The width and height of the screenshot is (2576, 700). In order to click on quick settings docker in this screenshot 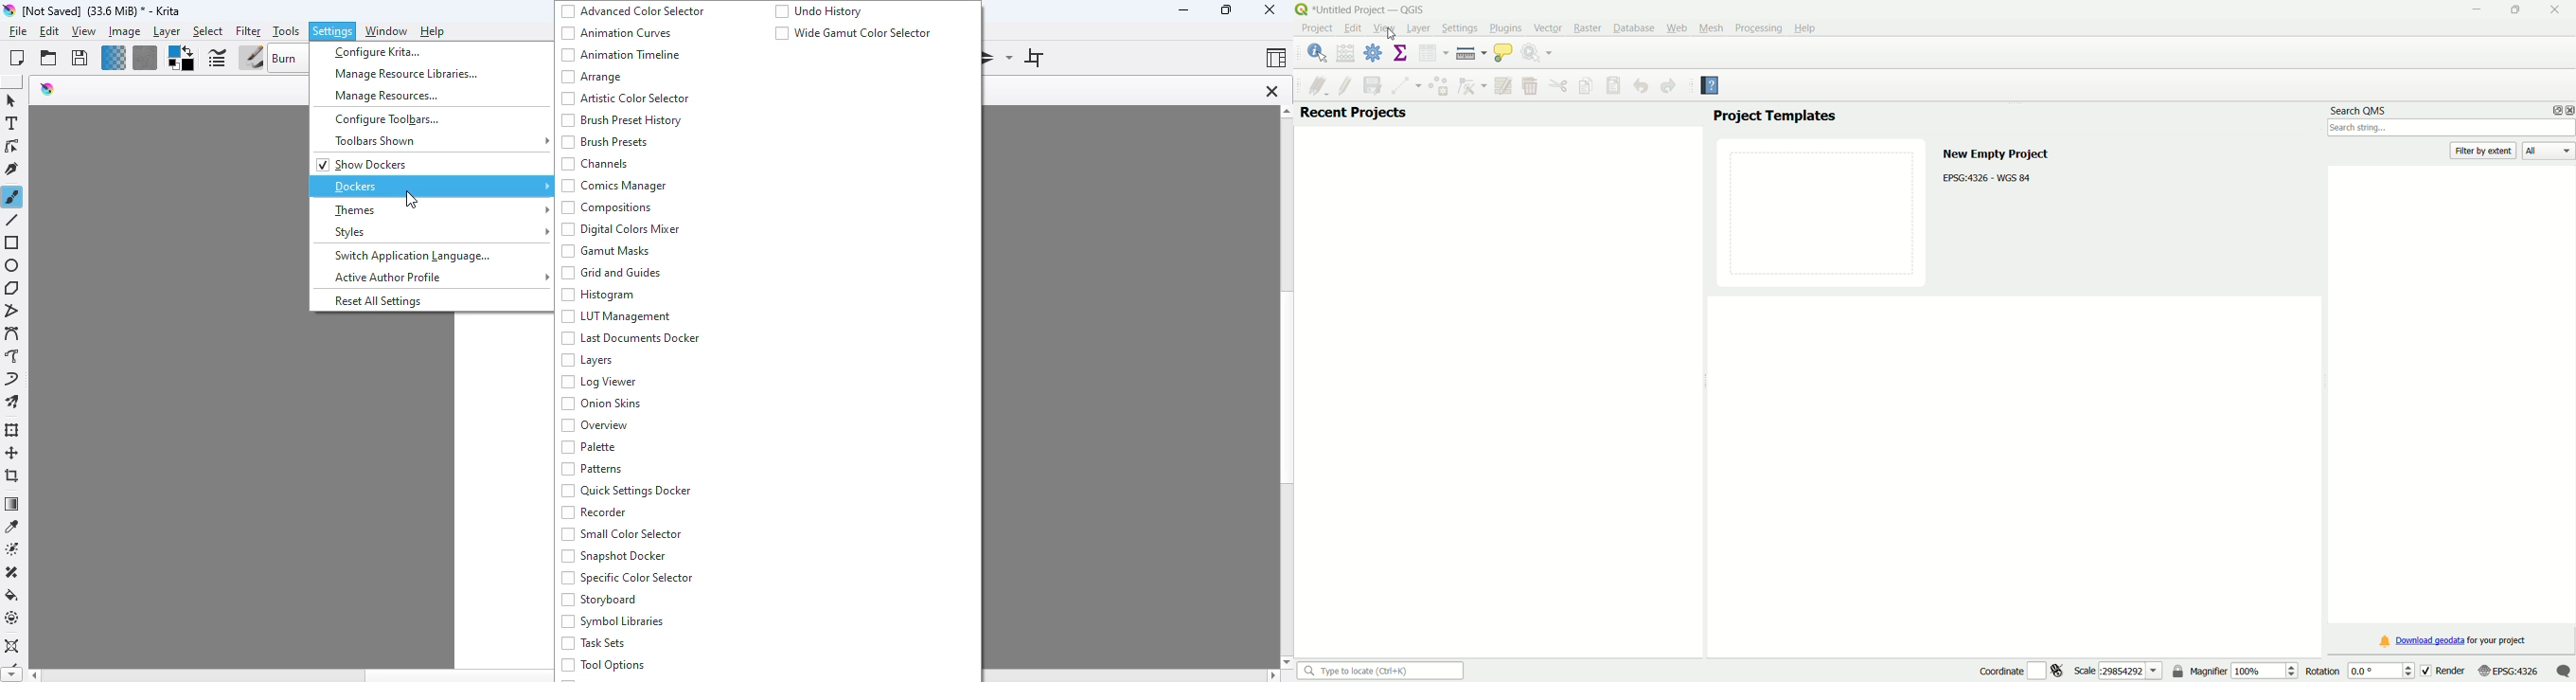, I will do `click(626, 491)`.